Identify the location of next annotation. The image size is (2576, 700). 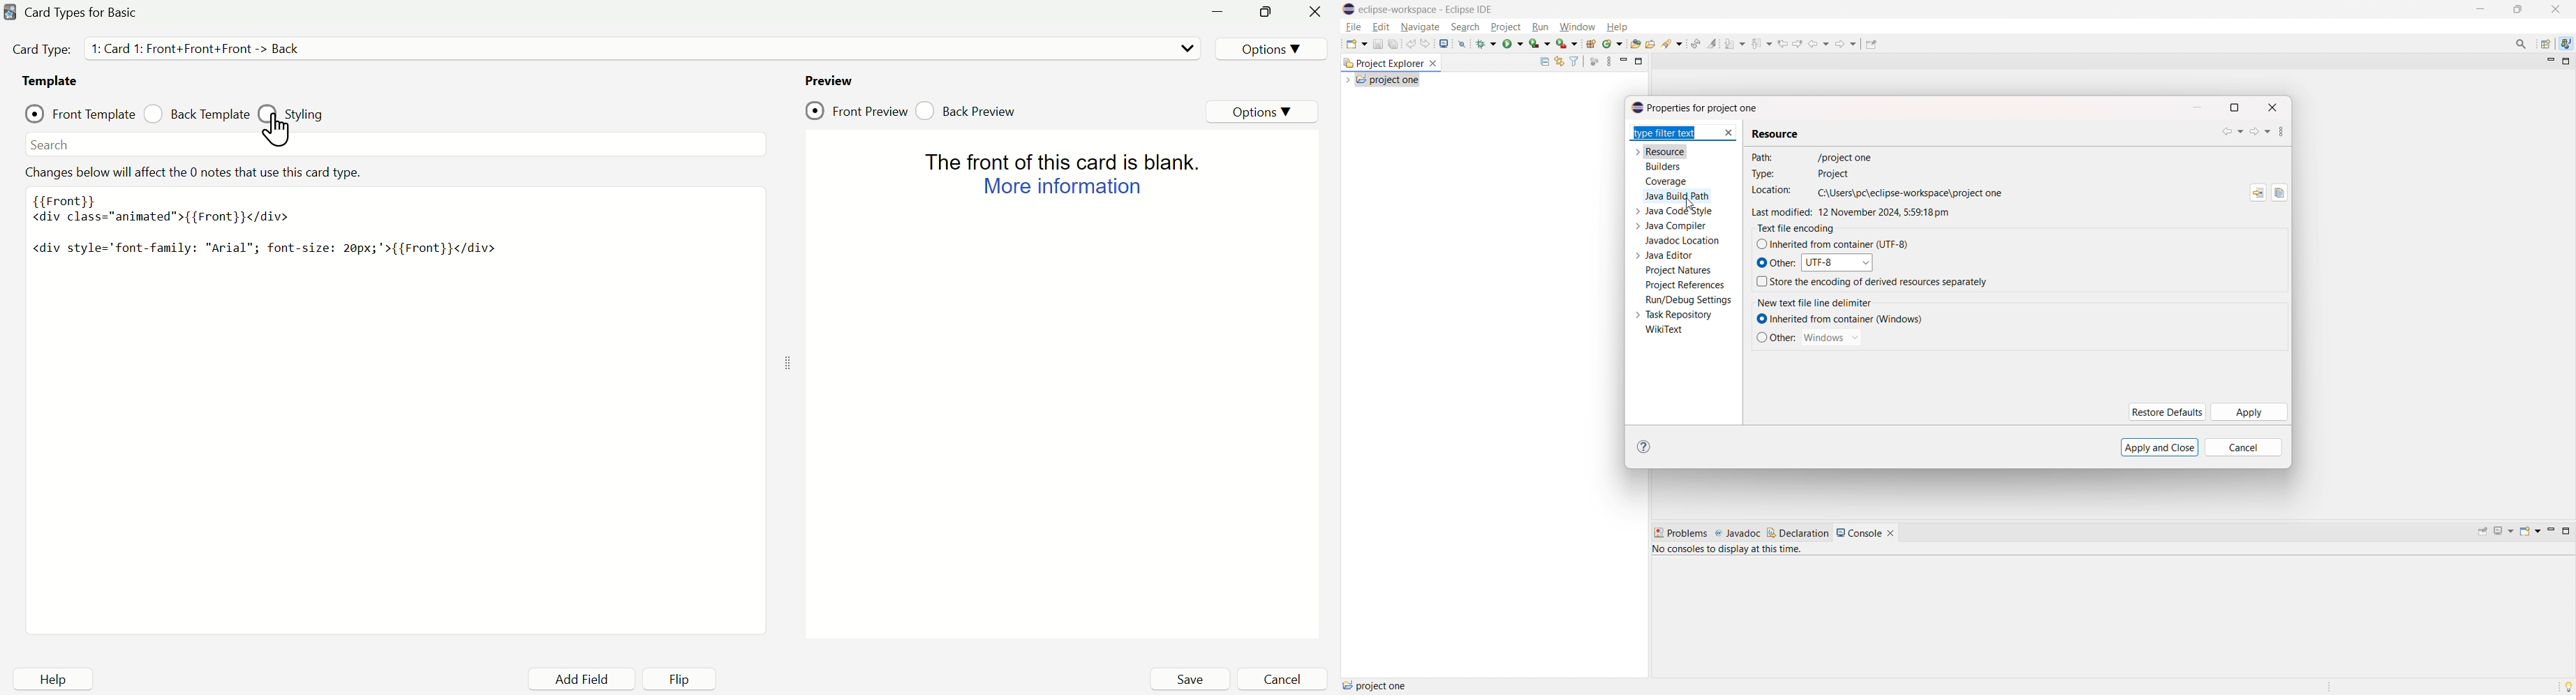
(1734, 44).